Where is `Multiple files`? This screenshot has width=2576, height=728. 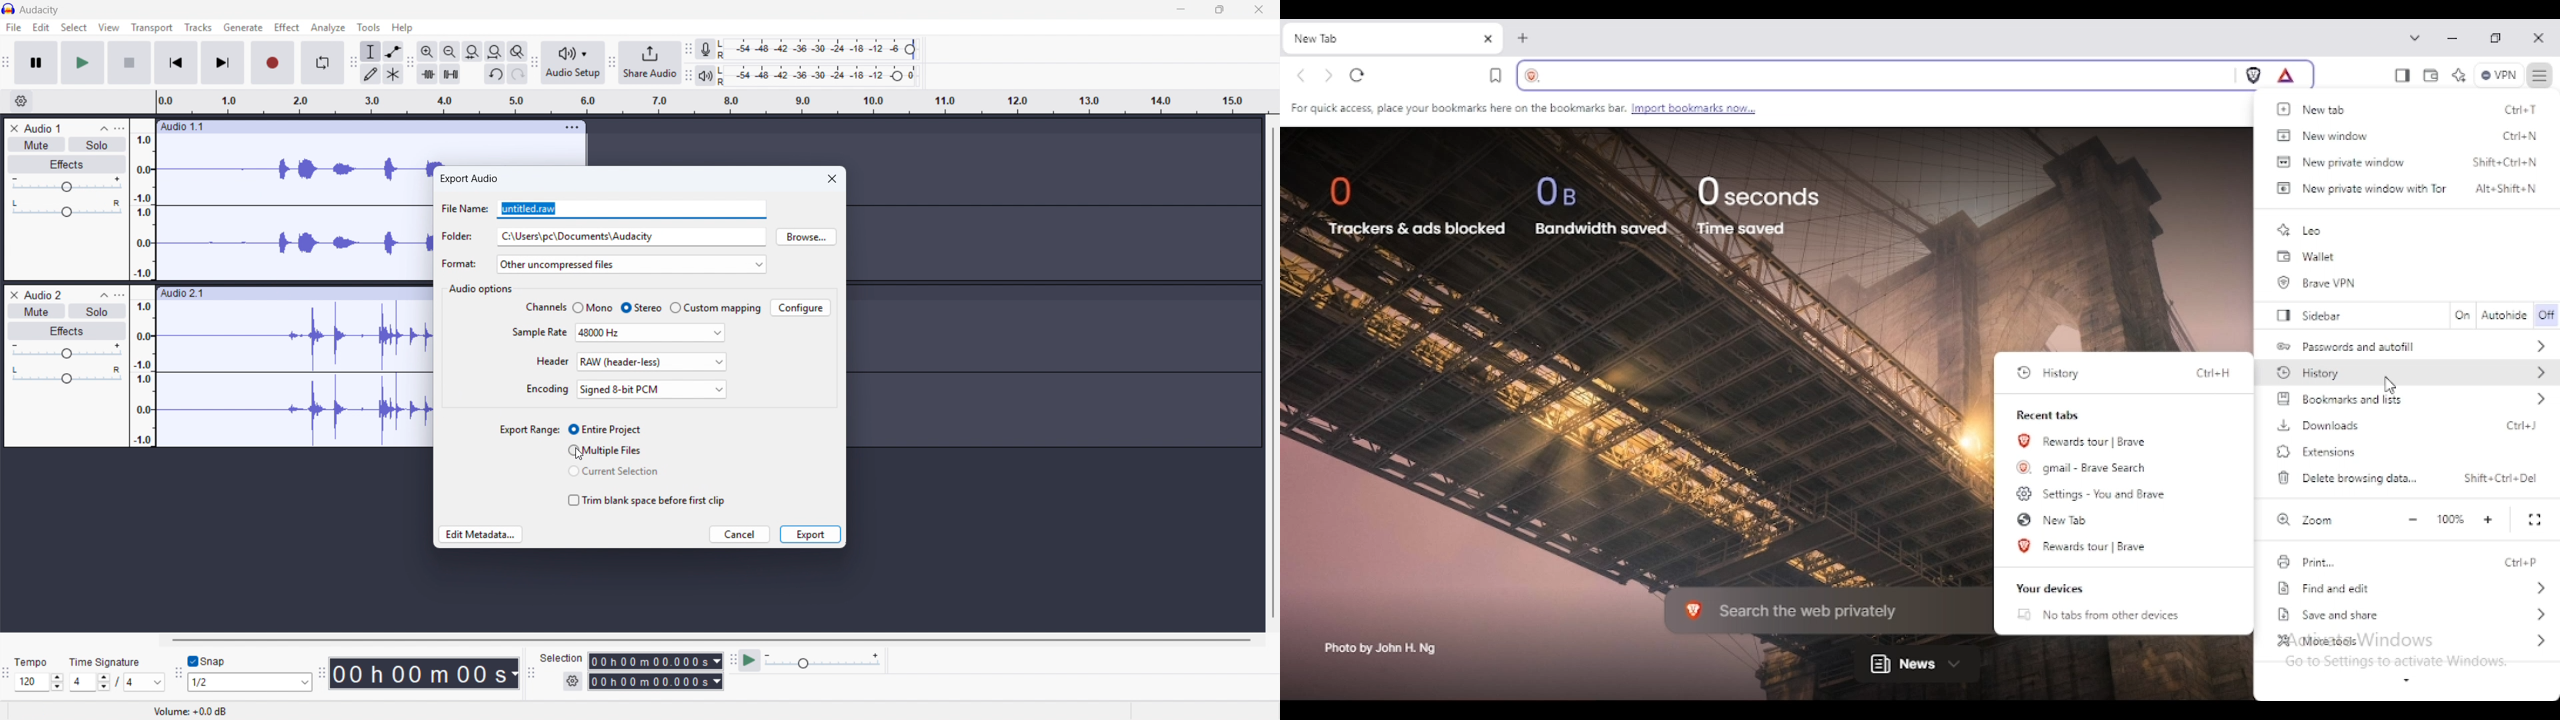 Multiple files is located at coordinates (604, 450).